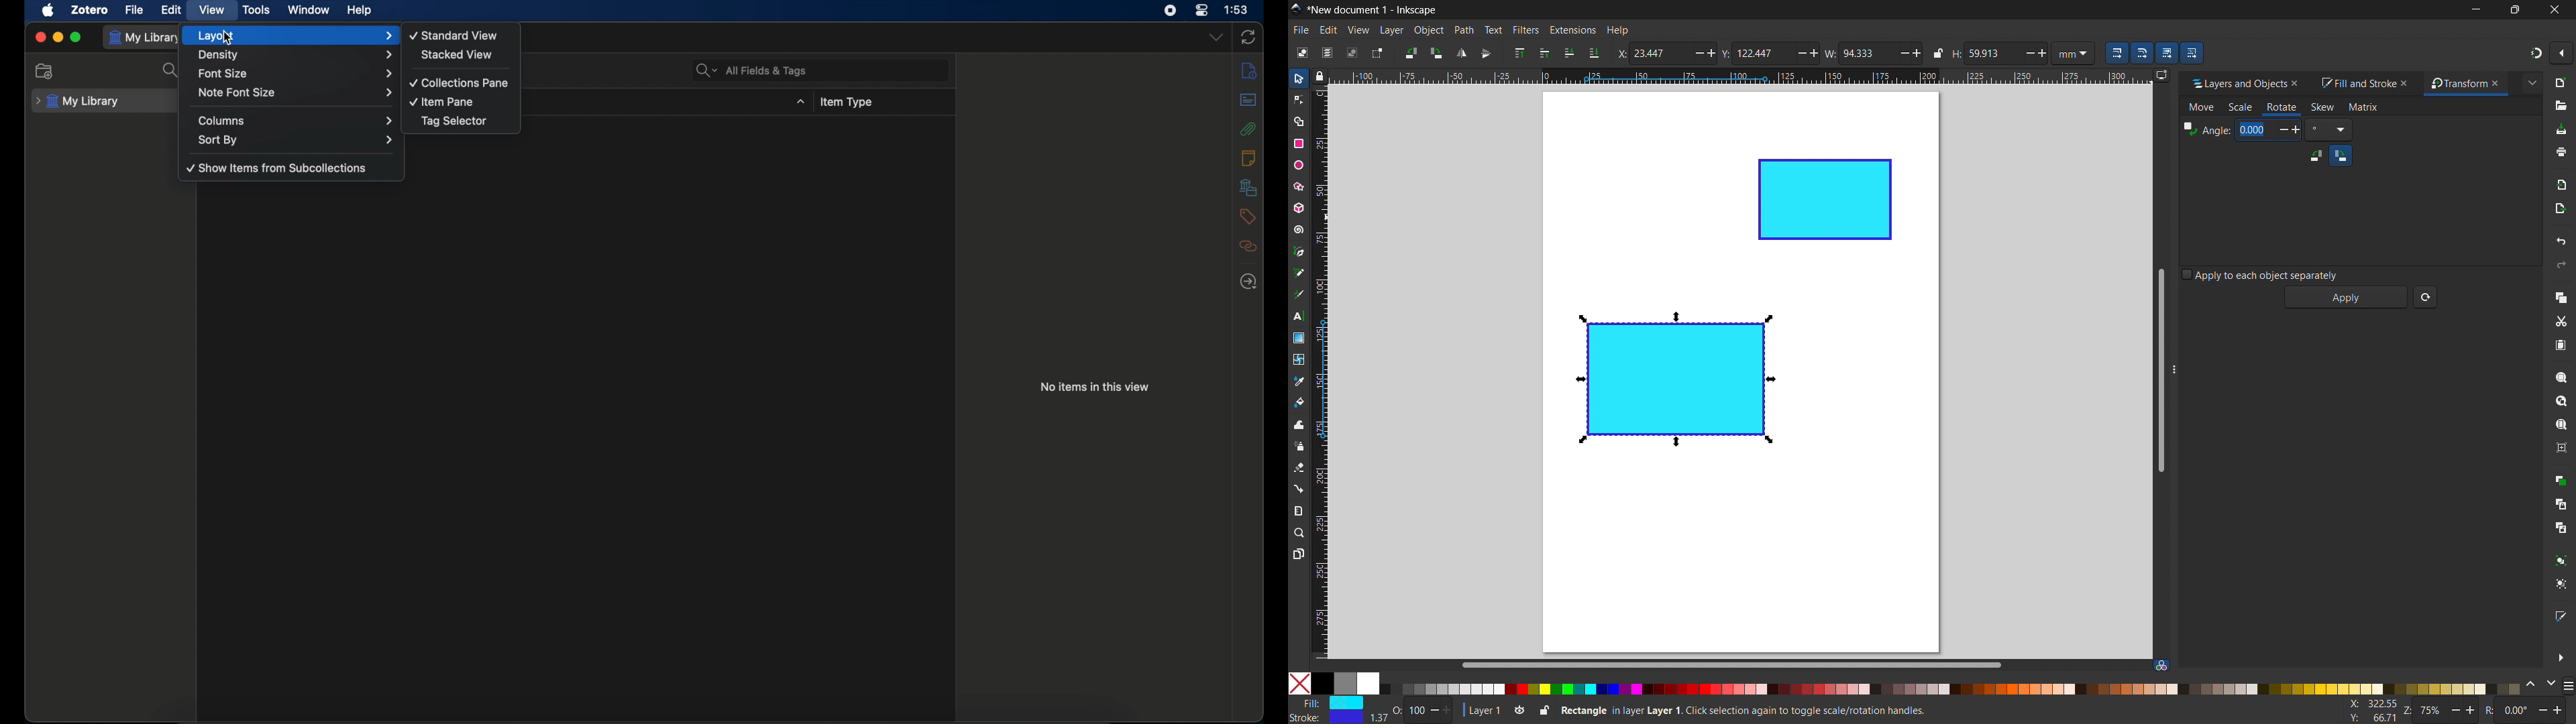 Image resolution: width=2576 pixels, height=728 pixels. What do you see at coordinates (2441, 712) in the screenshot?
I see `Z: 75%` at bounding box center [2441, 712].